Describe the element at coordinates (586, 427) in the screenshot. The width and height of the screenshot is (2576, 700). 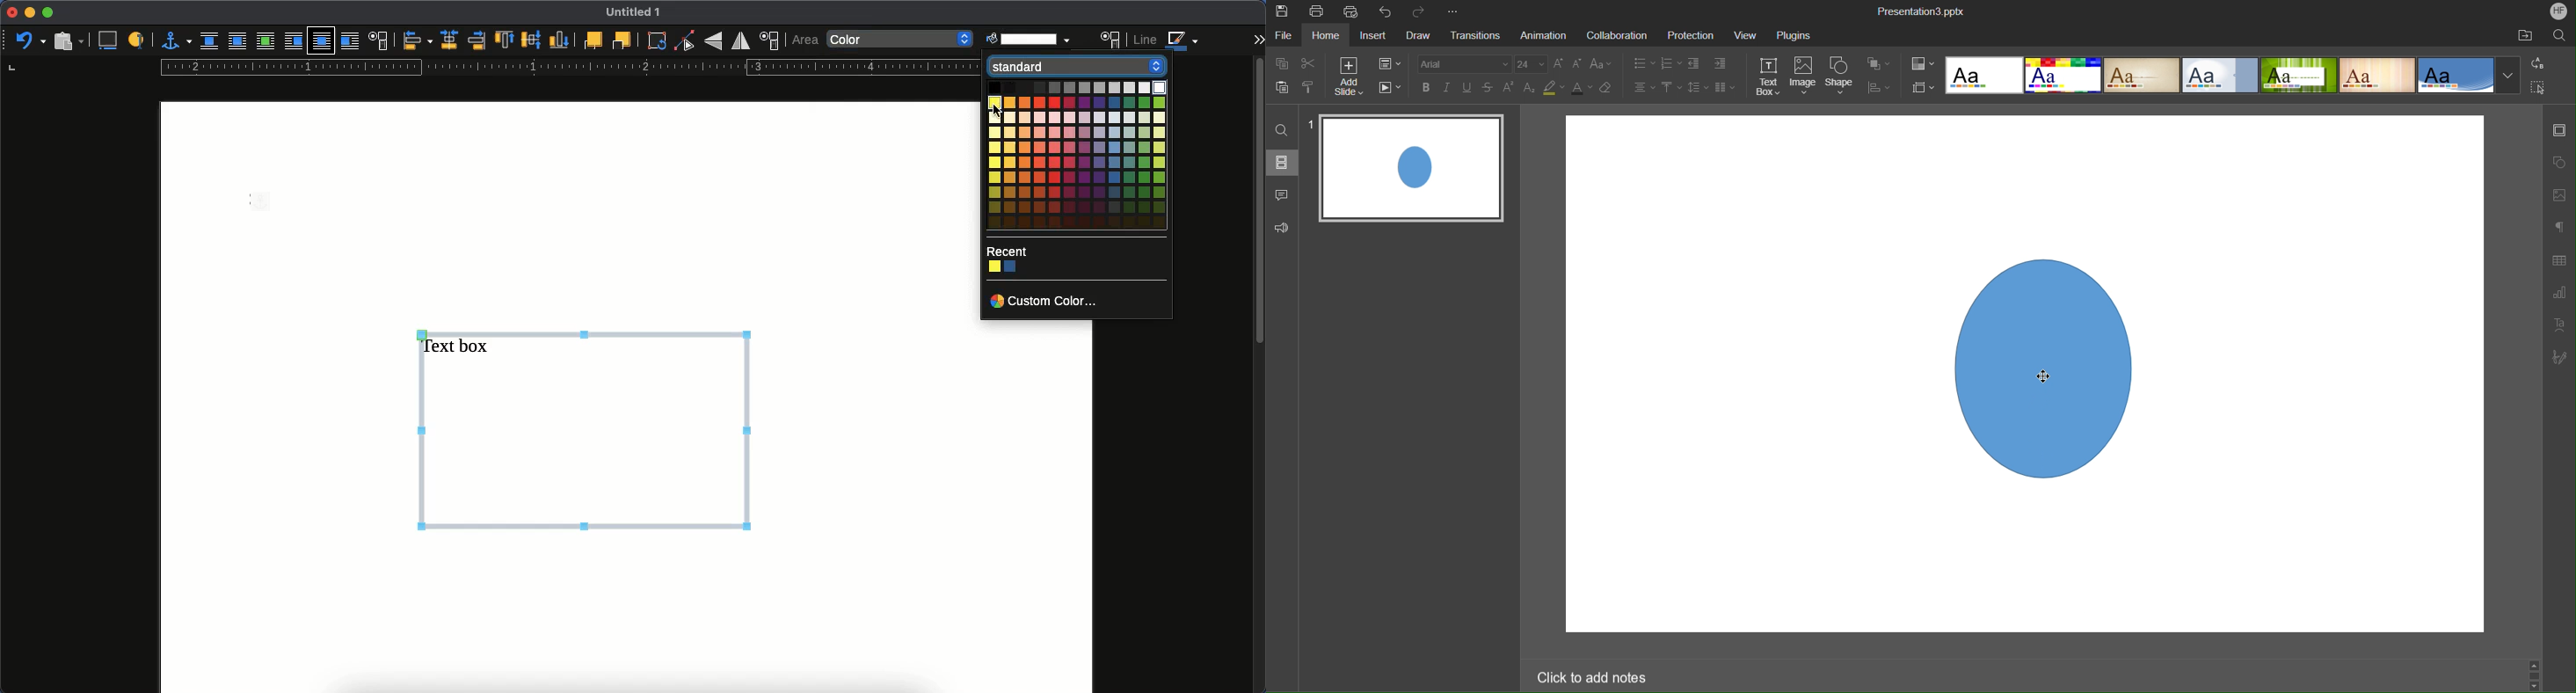
I see `text box` at that location.